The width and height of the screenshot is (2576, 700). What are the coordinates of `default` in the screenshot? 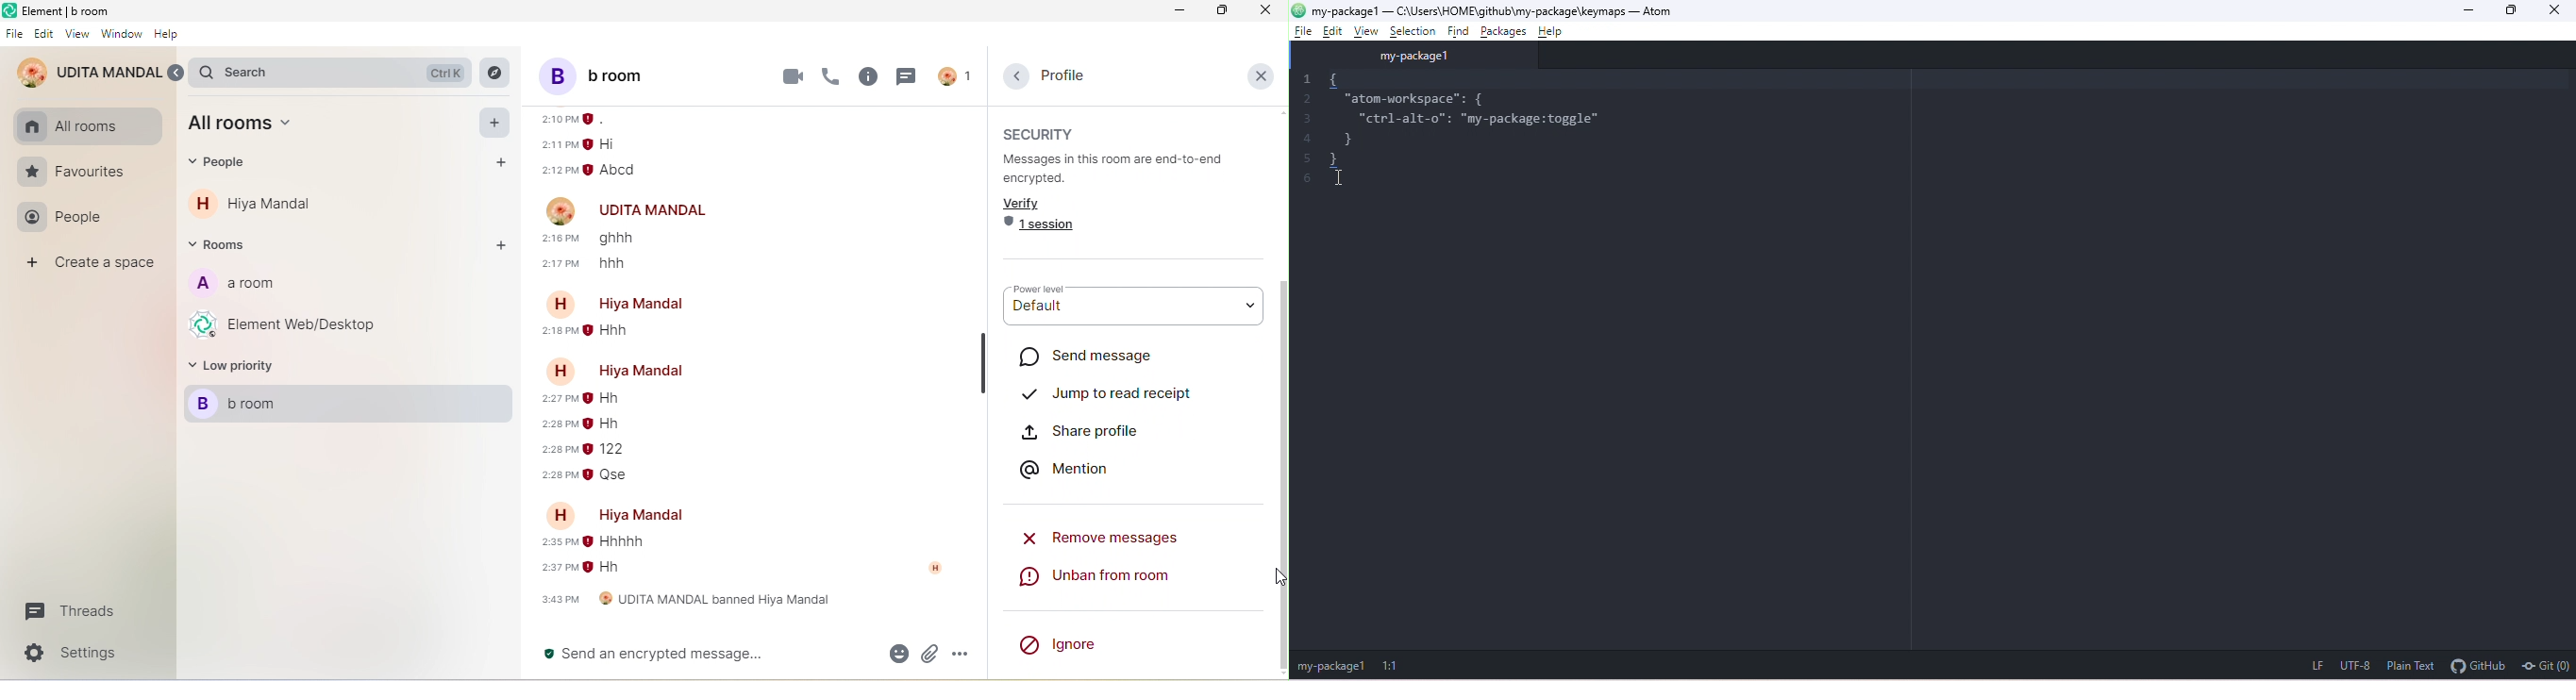 It's located at (1131, 315).